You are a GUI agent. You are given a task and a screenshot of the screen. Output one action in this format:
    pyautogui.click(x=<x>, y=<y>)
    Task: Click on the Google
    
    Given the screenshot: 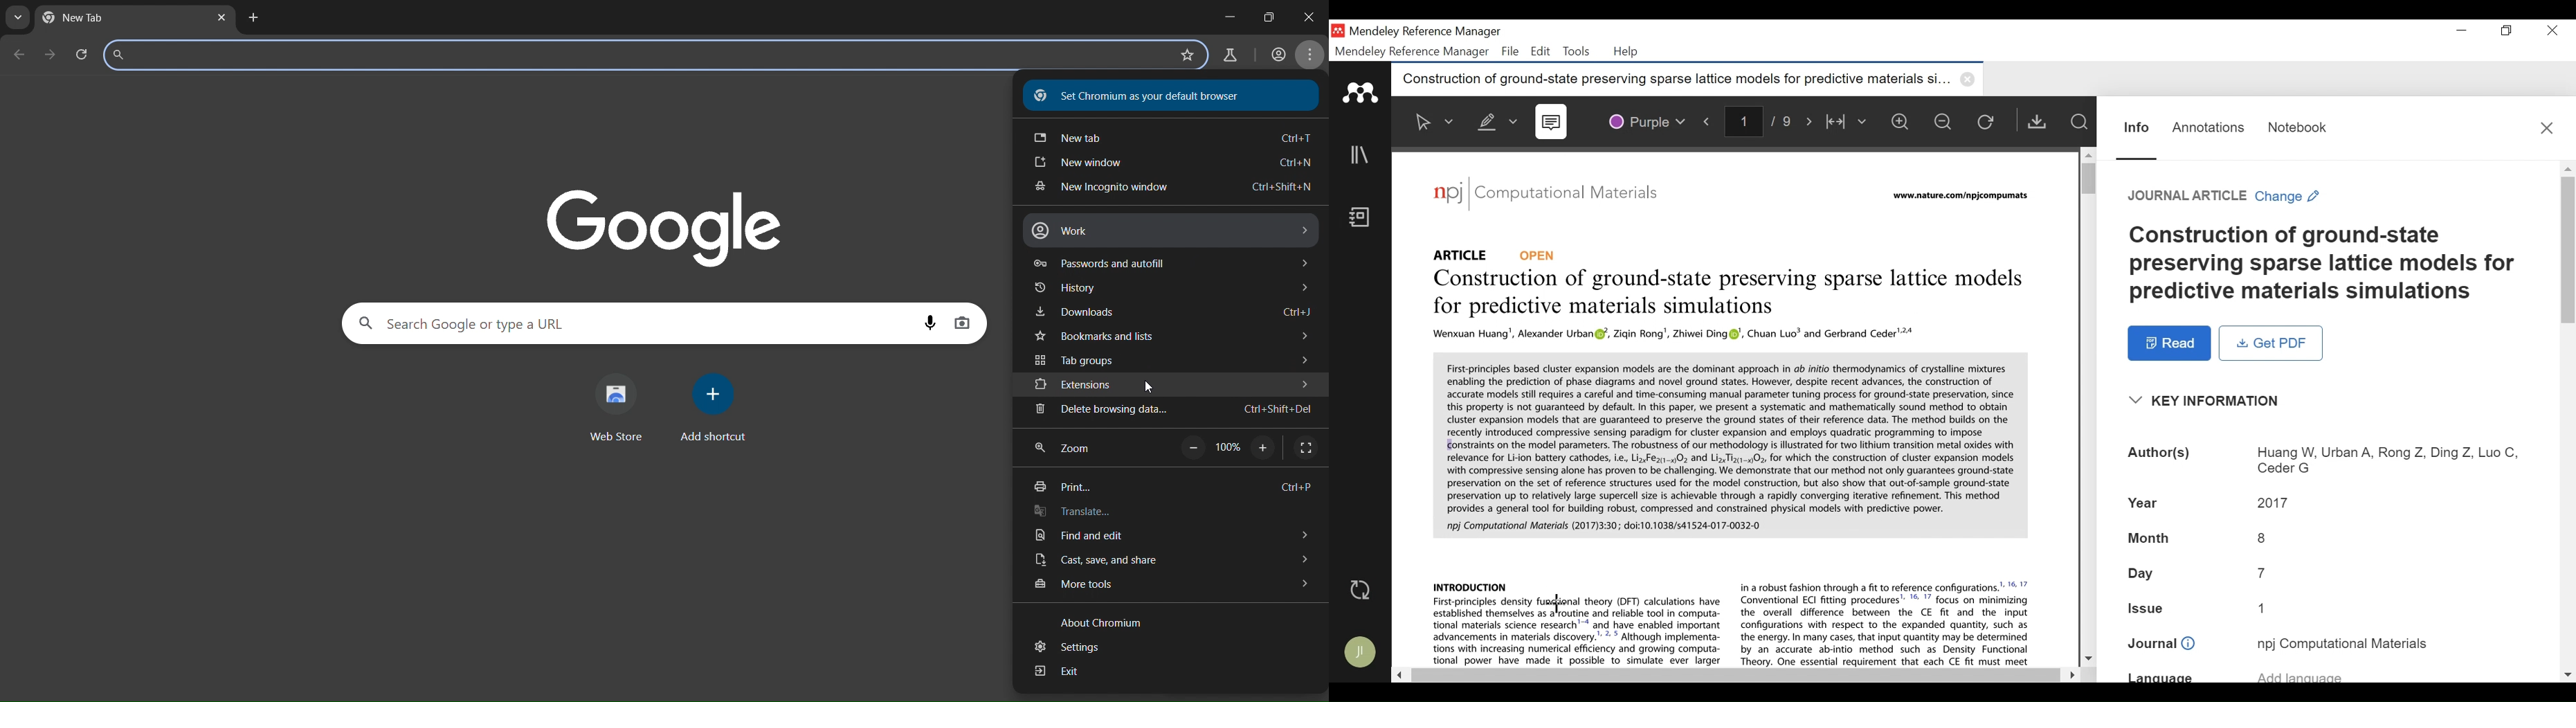 What is the action you would take?
    pyautogui.click(x=665, y=219)
    